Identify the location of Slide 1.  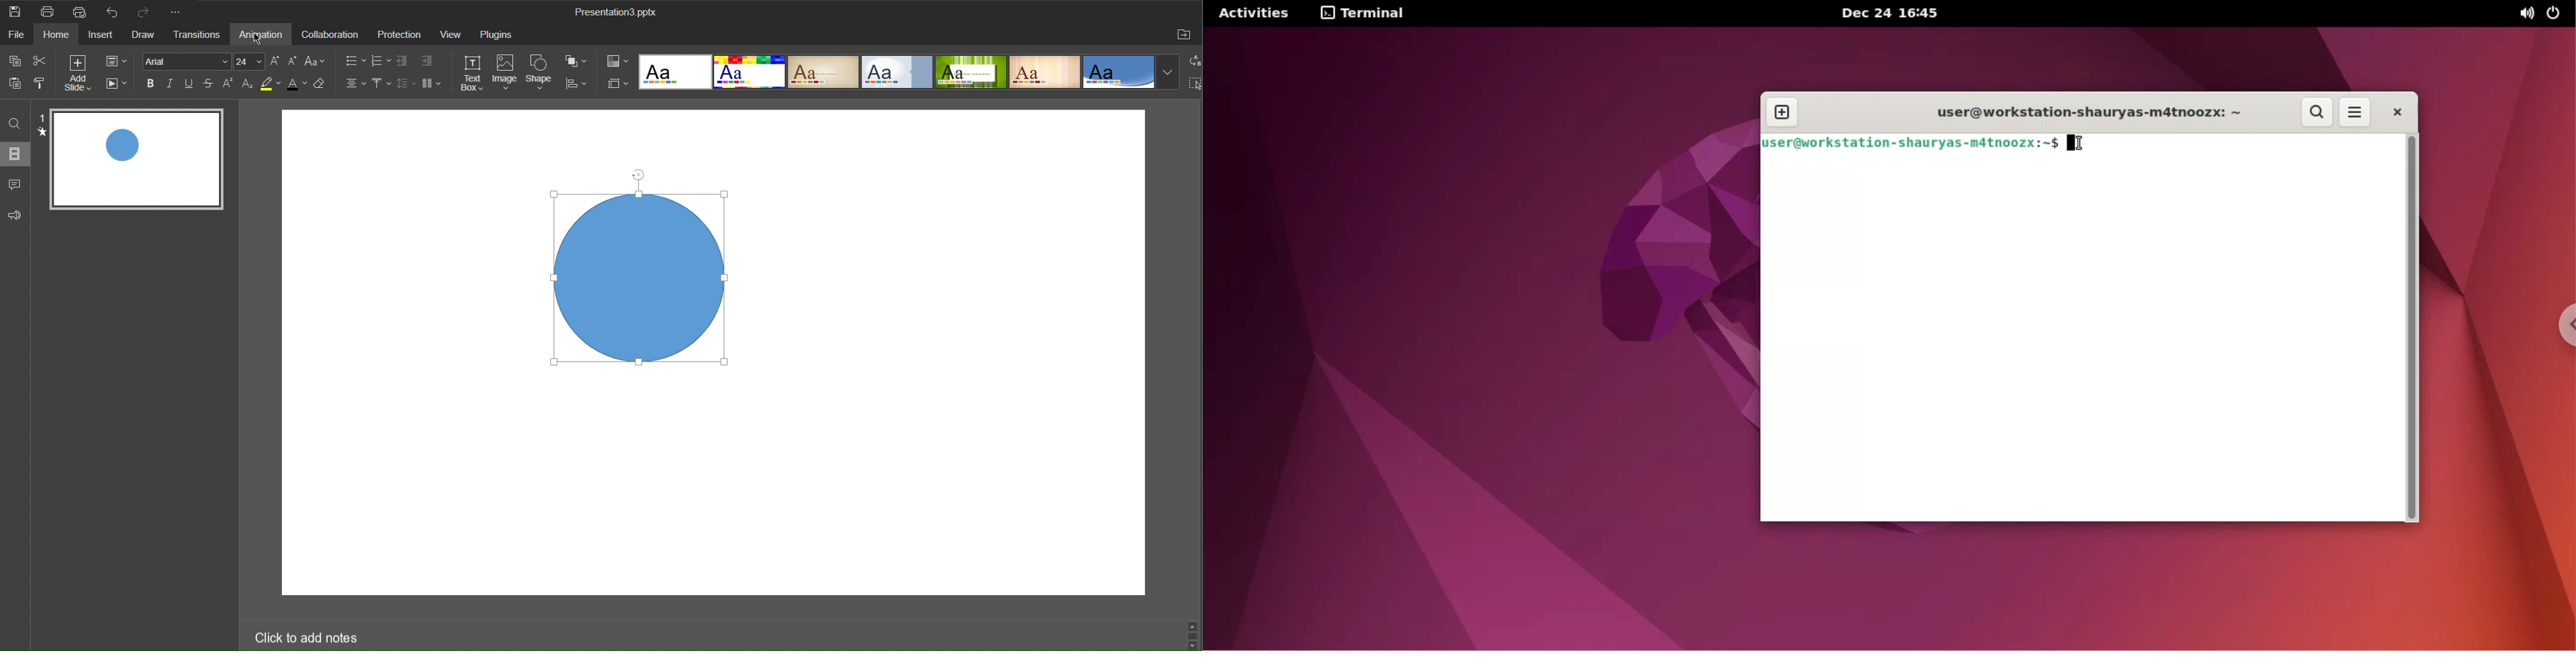
(138, 161).